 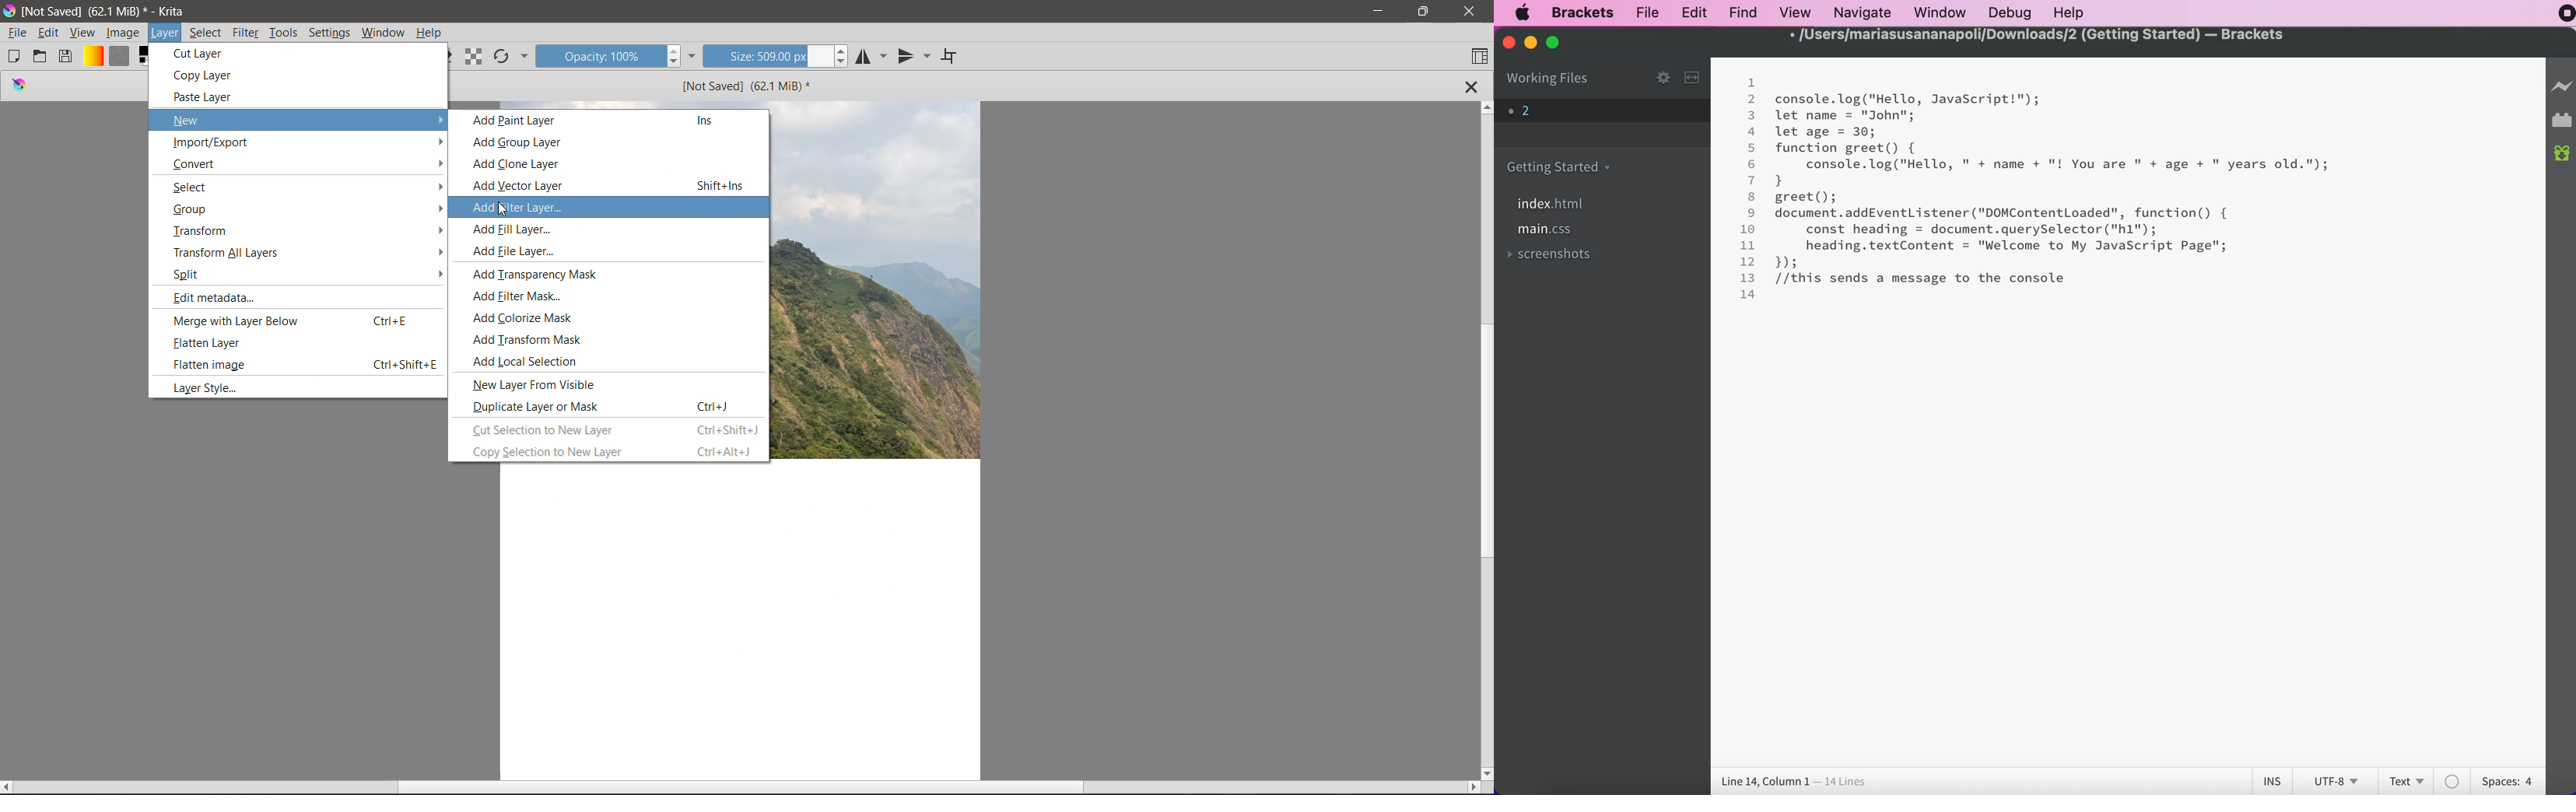 I want to click on brackets, so click(x=1577, y=14).